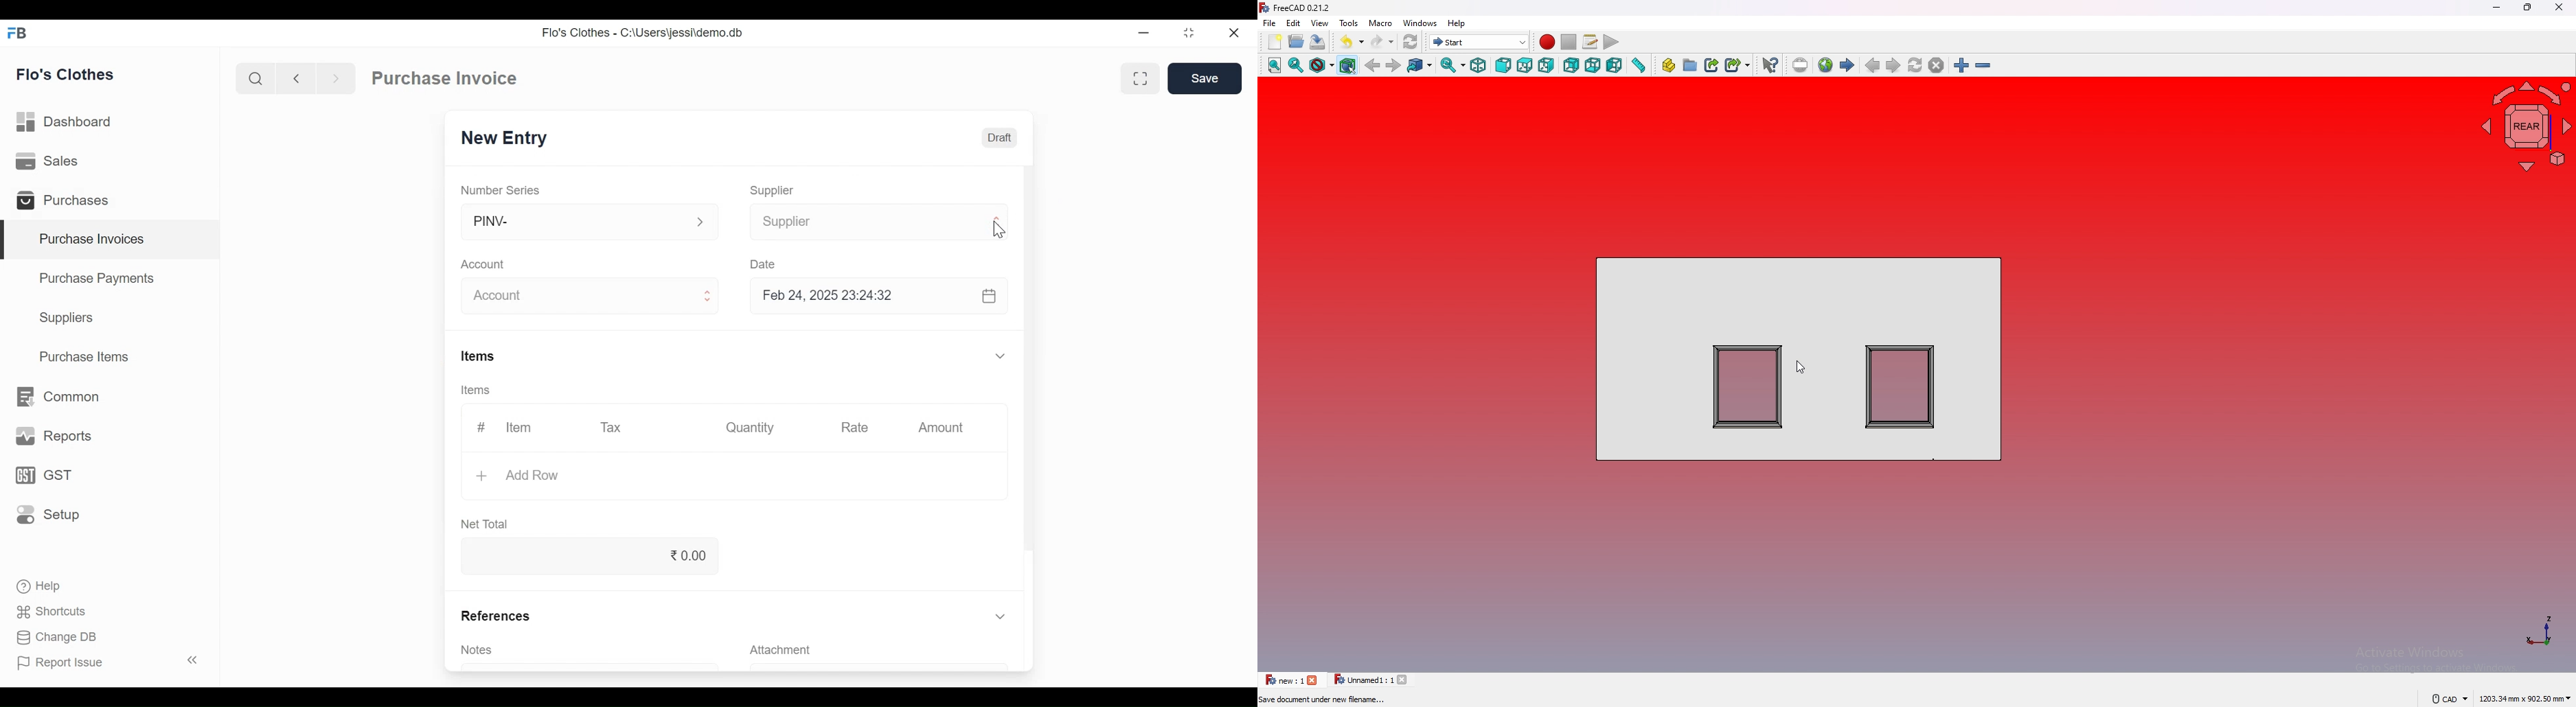 The image size is (2576, 728). What do you see at coordinates (109, 661) in the screenshot?
I see `Report Issue` at bounding box center [109, 661].